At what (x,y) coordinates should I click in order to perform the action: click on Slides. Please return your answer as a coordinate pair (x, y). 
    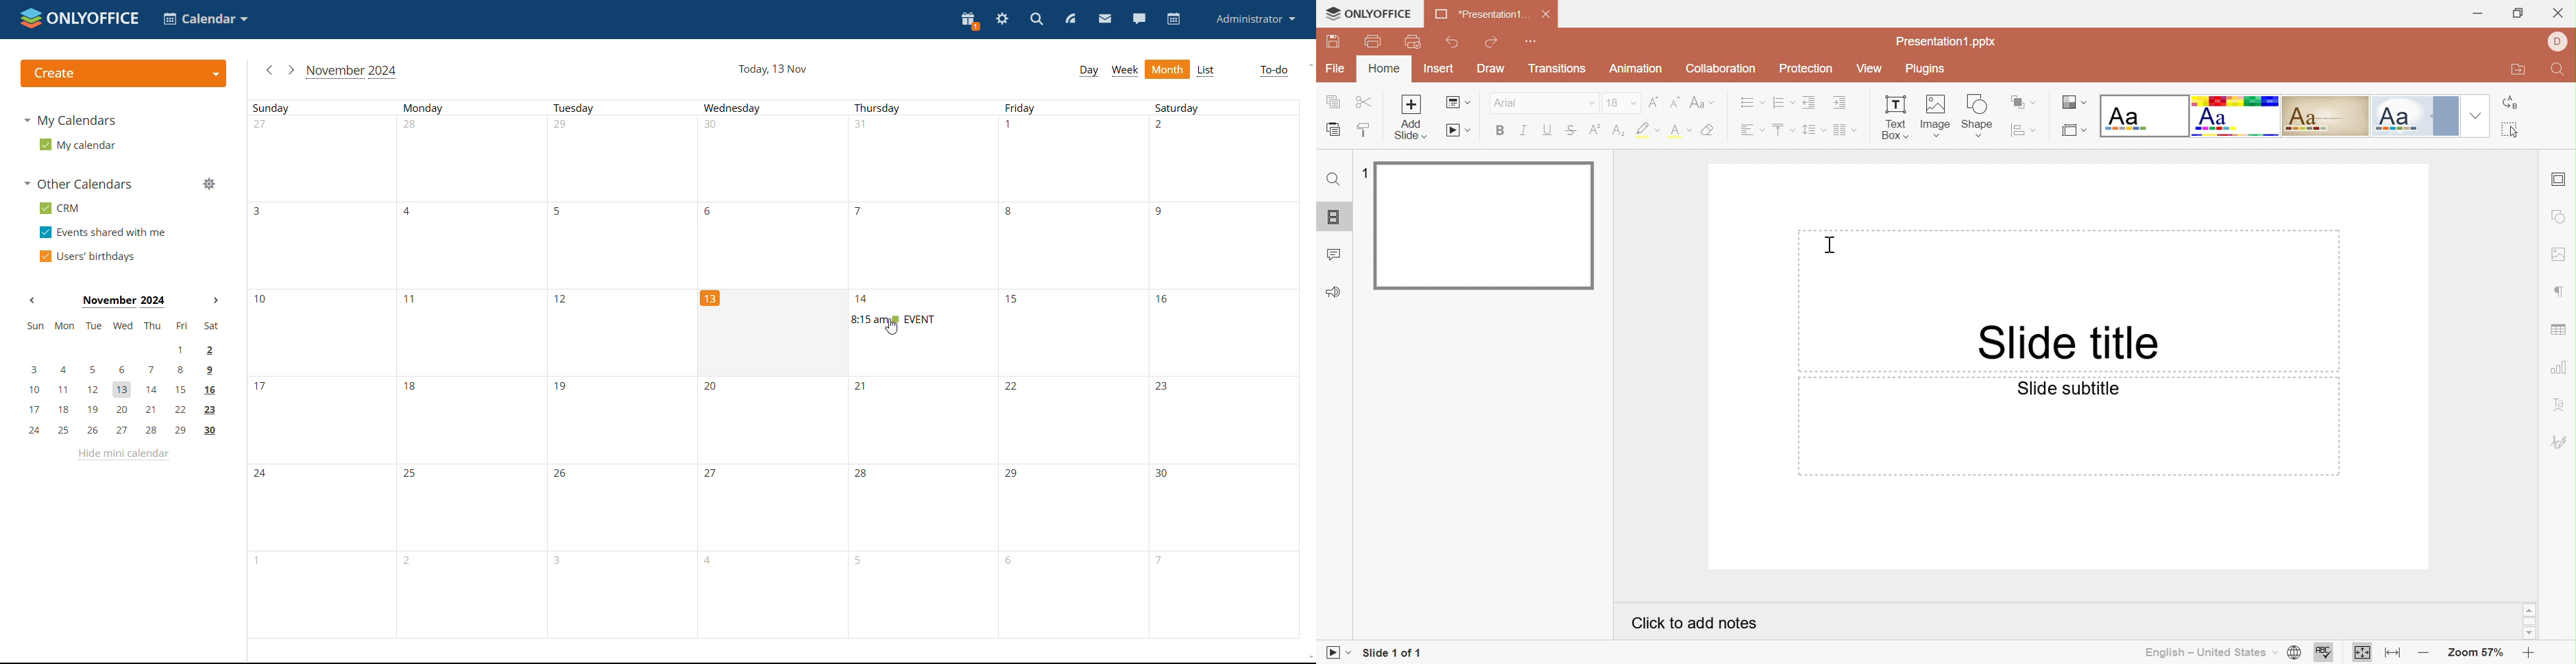
    Looking at the image, I should click on (1335, 219).